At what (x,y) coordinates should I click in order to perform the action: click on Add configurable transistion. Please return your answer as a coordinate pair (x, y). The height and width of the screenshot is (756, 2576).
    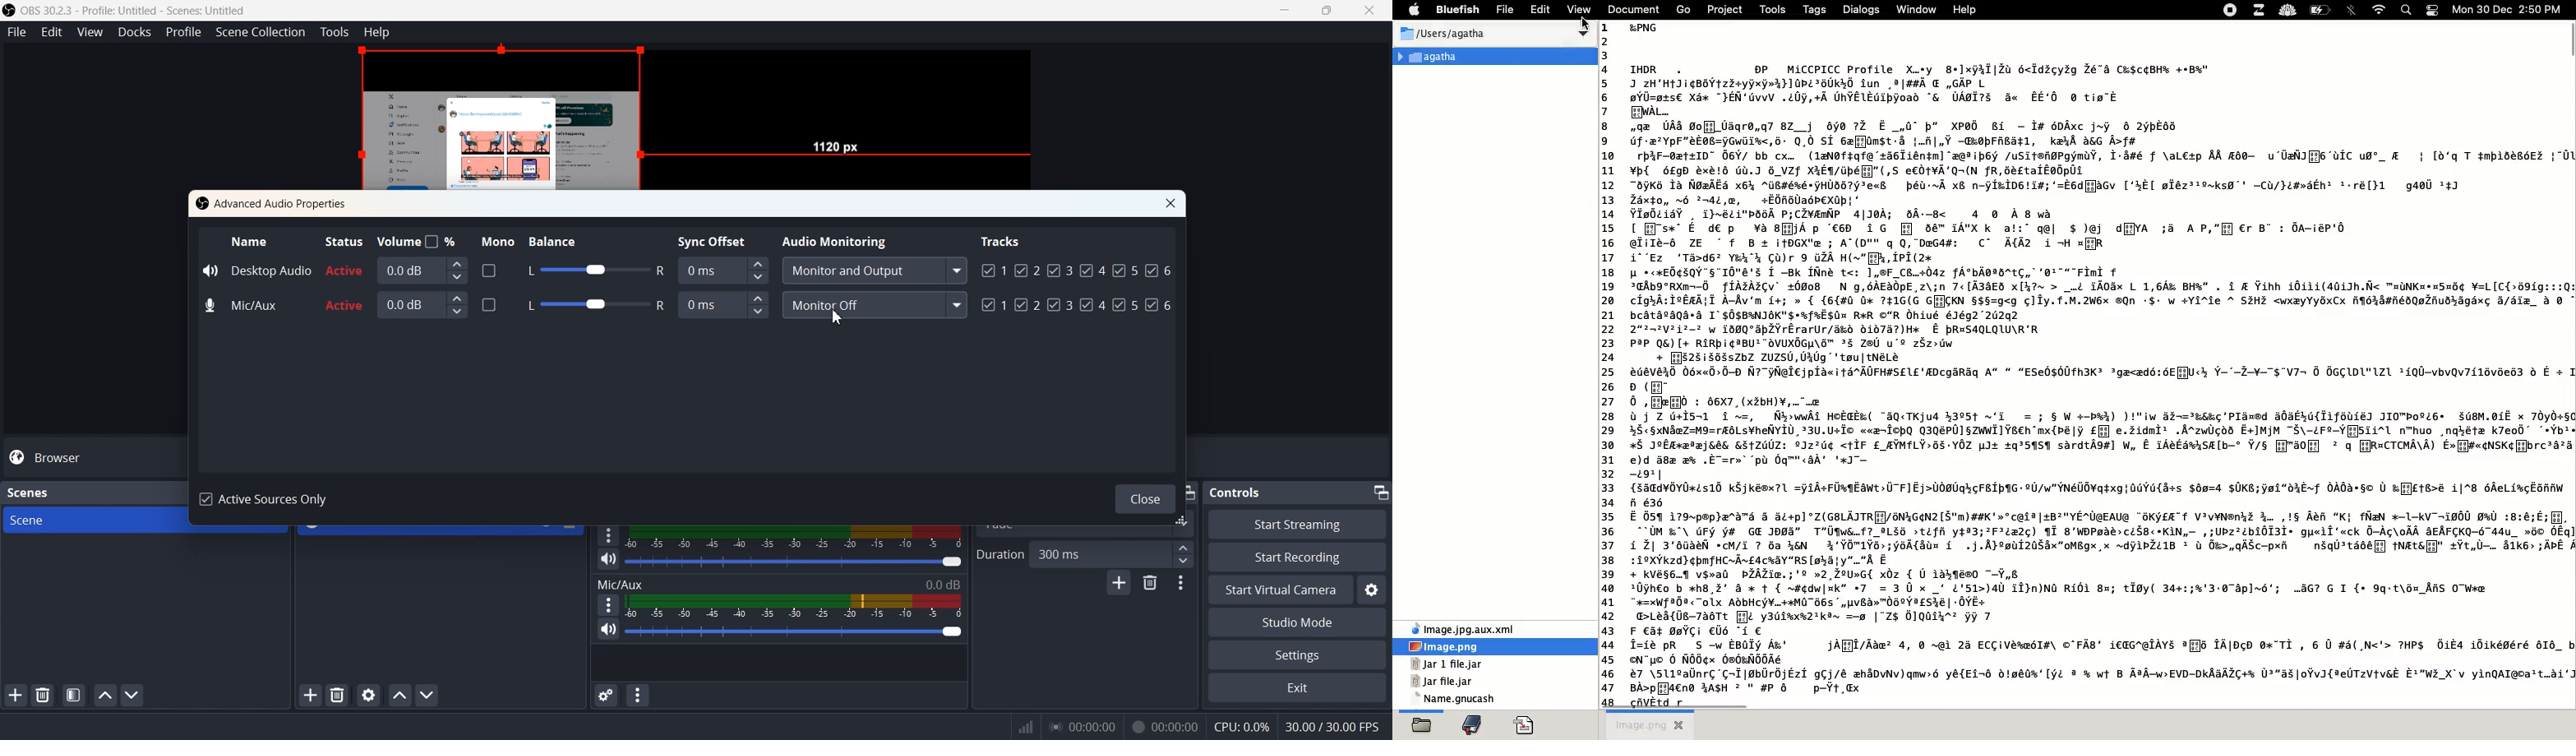
    Looking at the image, I should click on (1118, 585).